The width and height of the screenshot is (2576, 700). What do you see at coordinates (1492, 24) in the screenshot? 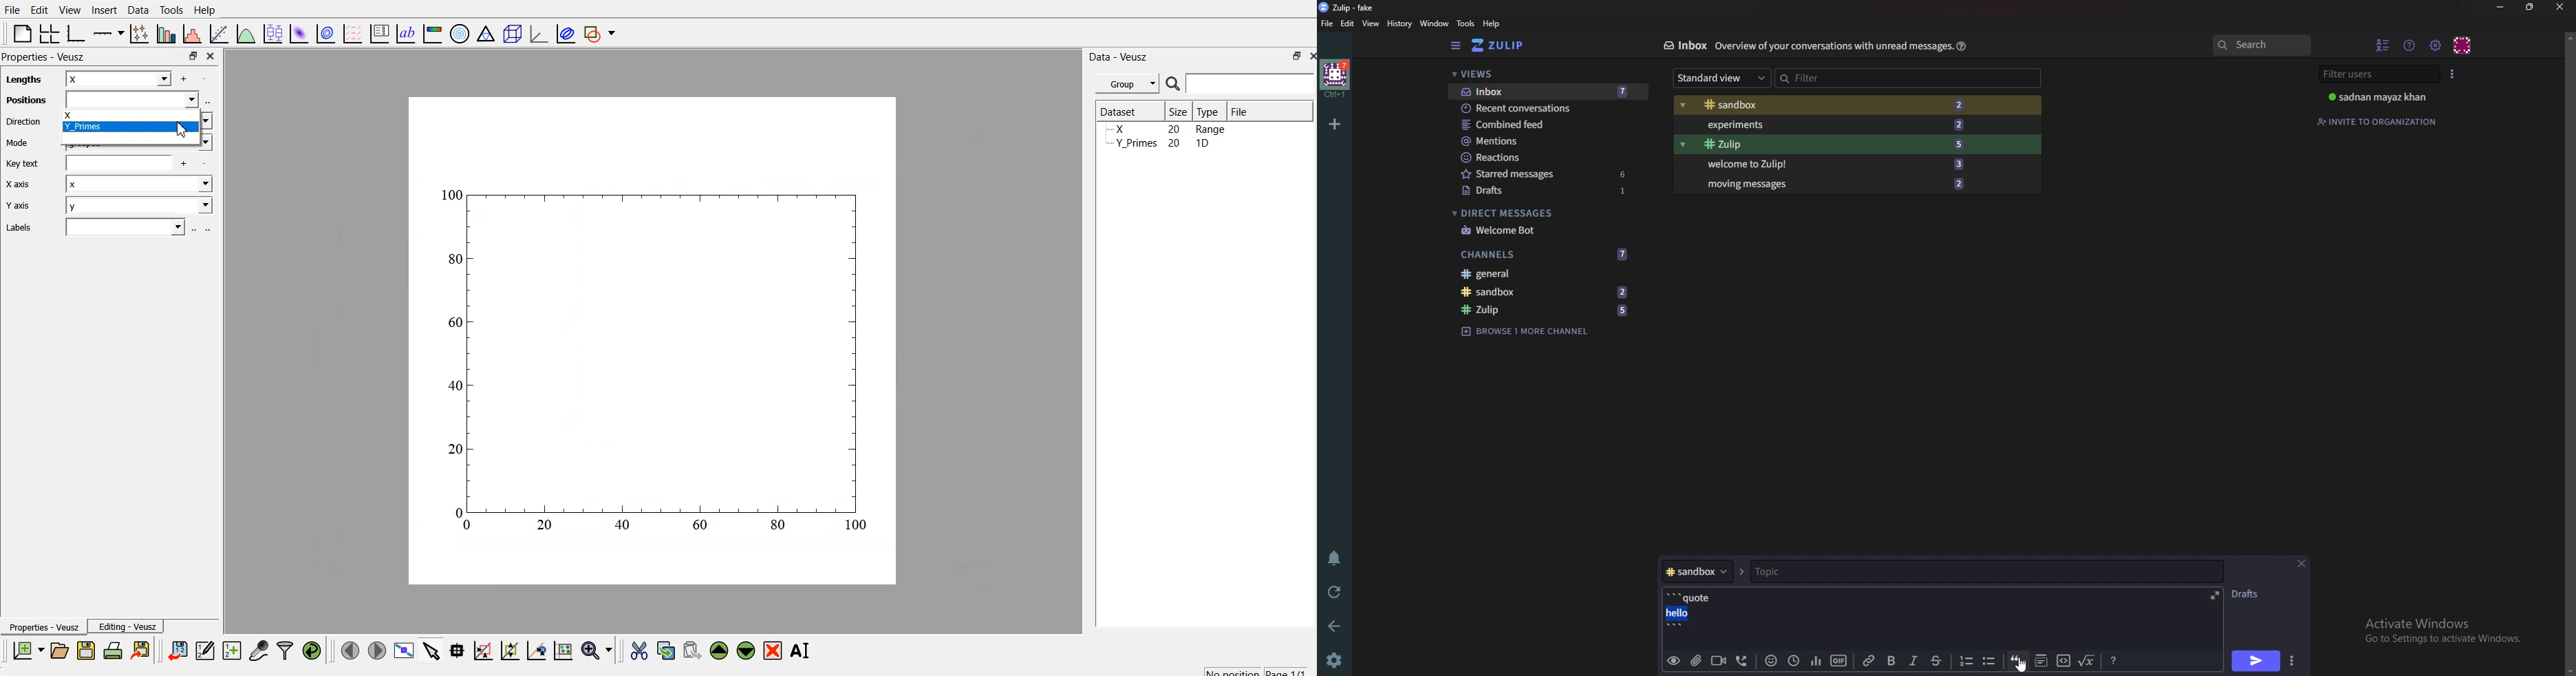
I see `help` at bounding box center [1492, 24].